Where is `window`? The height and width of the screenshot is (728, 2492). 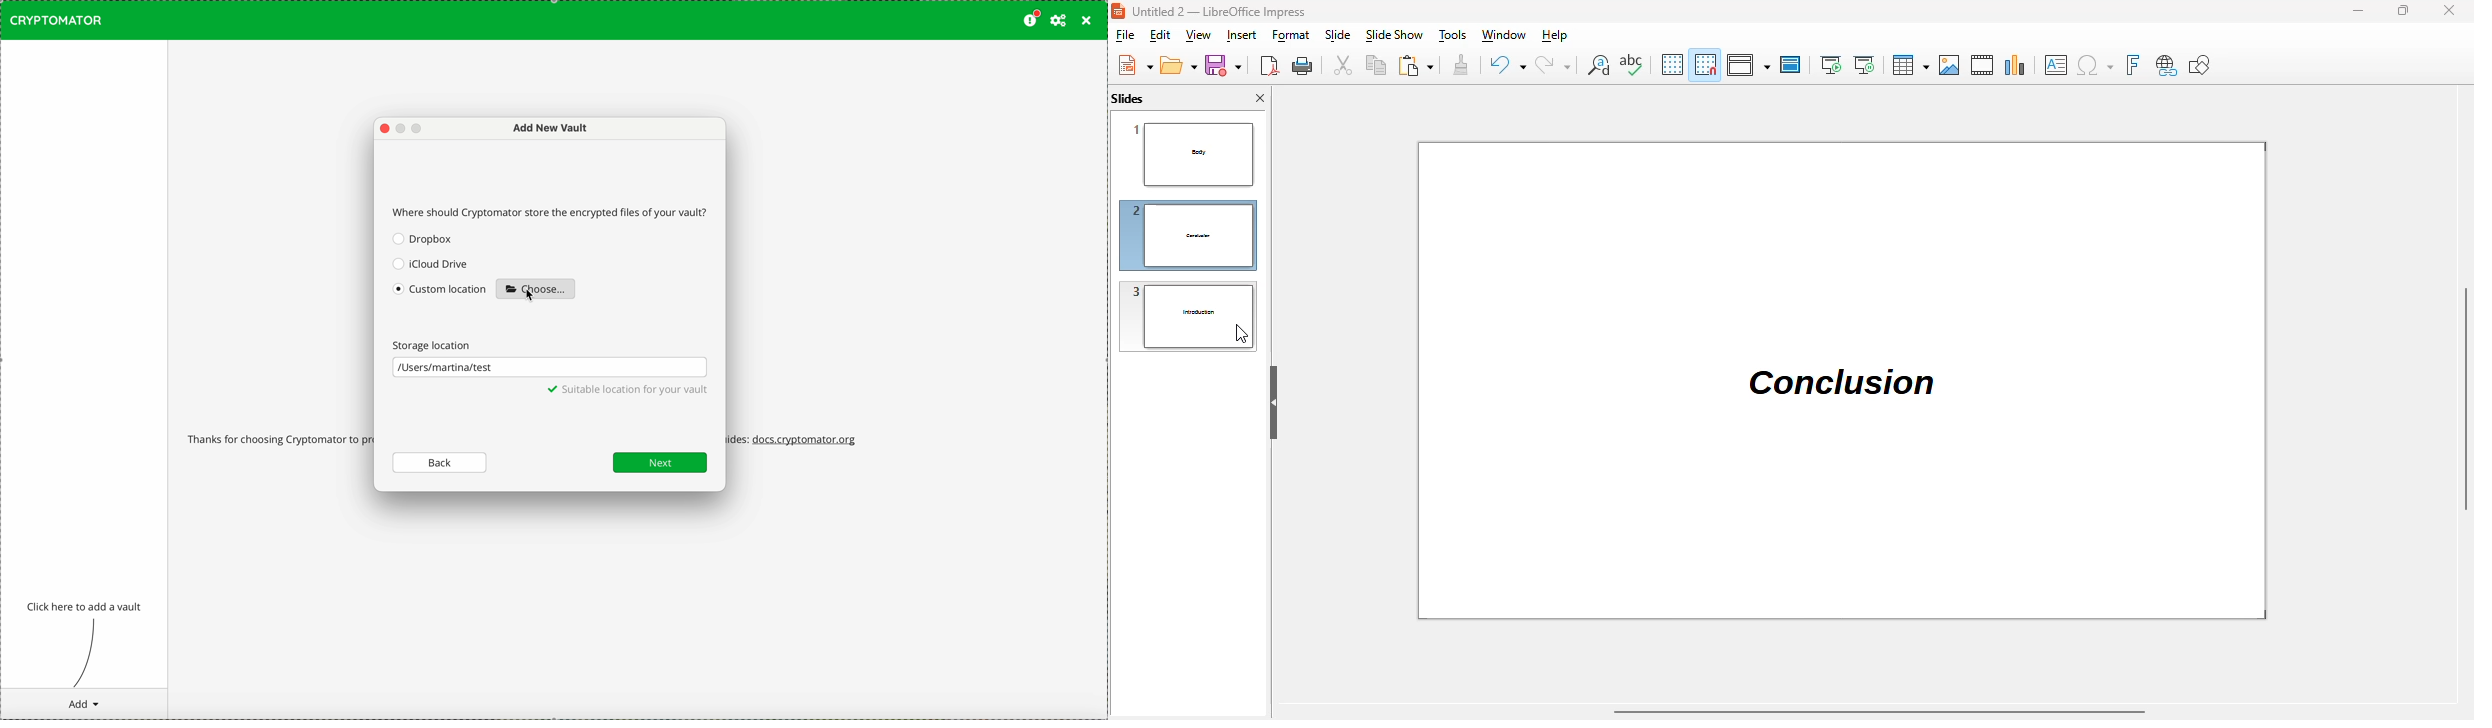 window is located at coordinates (1504, 35).